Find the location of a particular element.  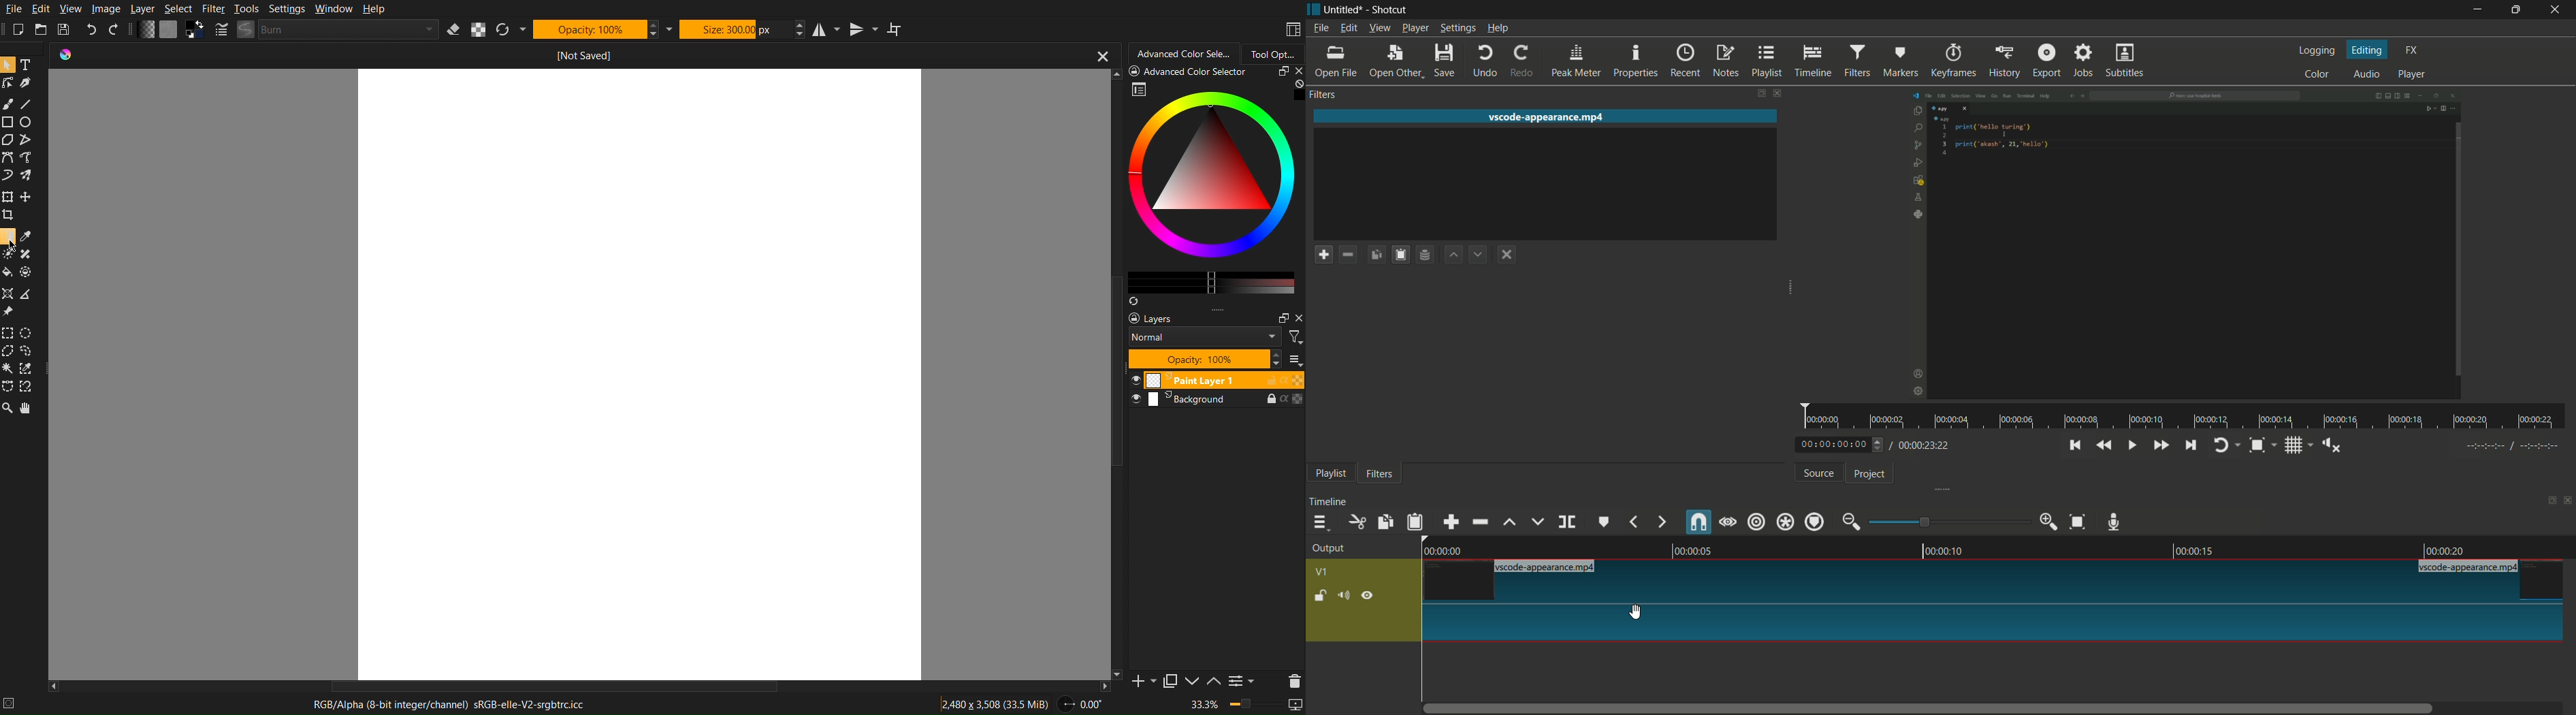

skip to the next point is located at coordinates (2191, 446).